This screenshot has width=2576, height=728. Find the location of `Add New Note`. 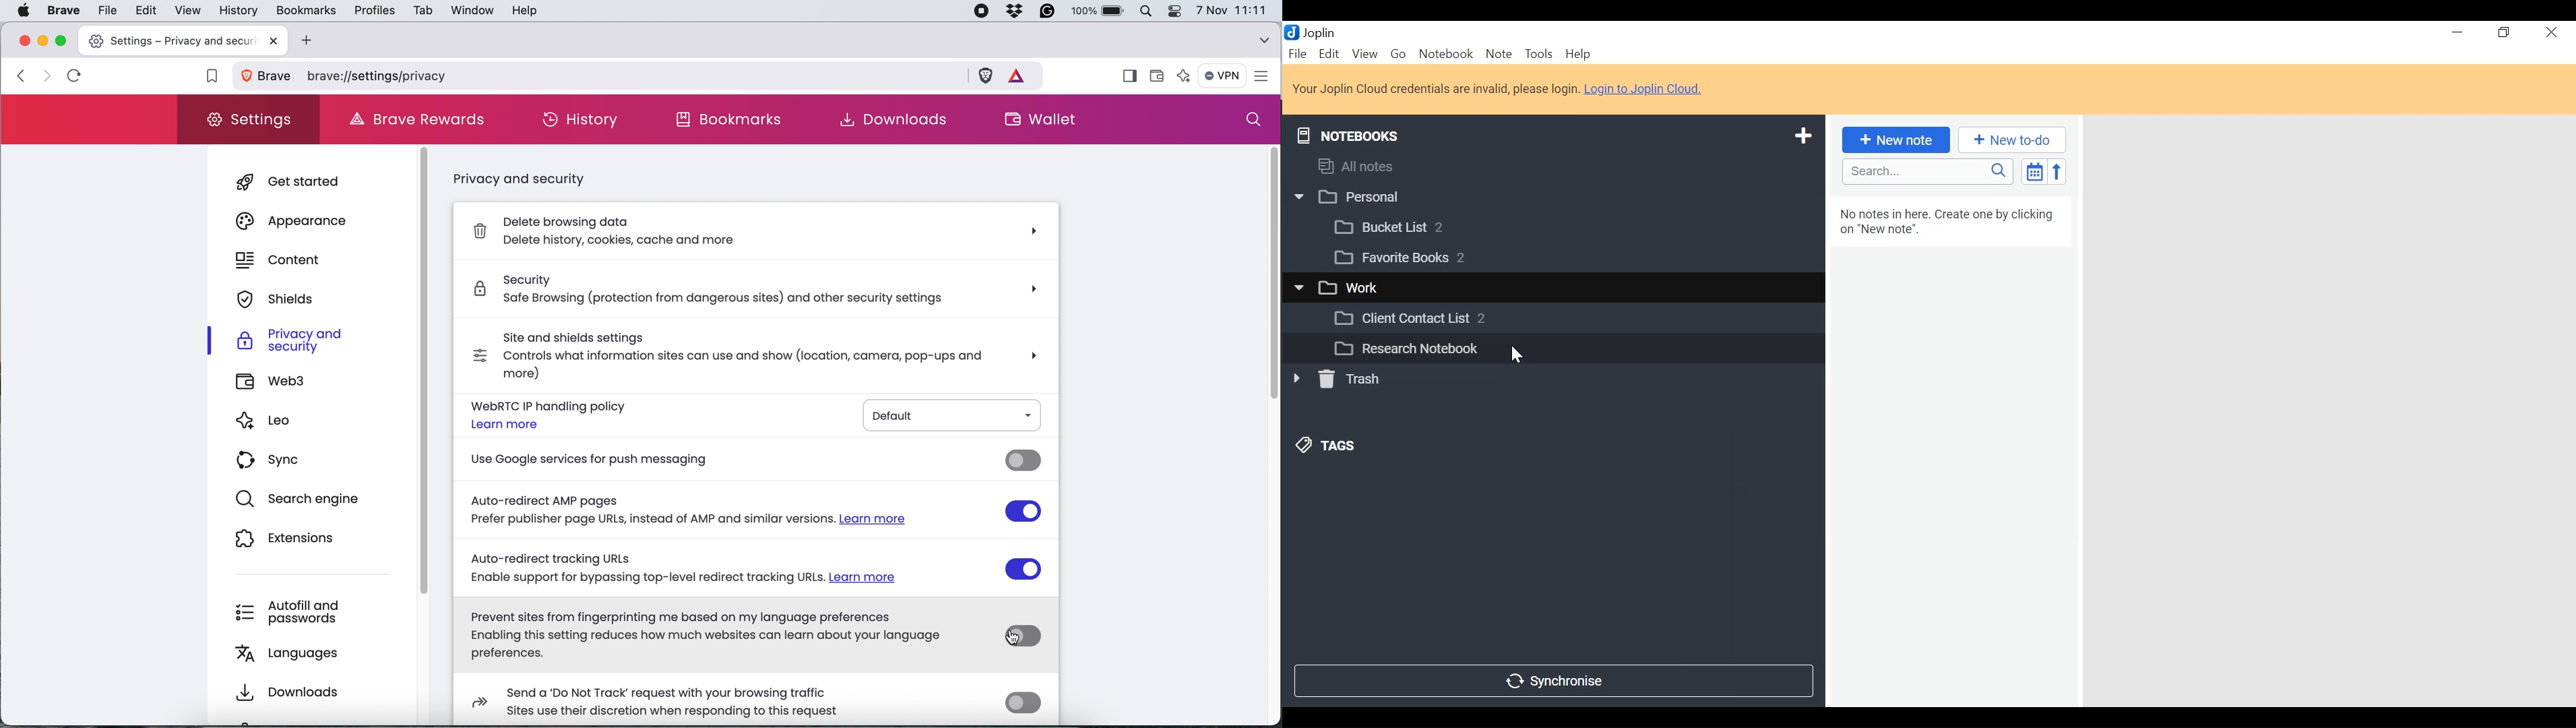

Add New Note is located at coordinates (1897, 140).